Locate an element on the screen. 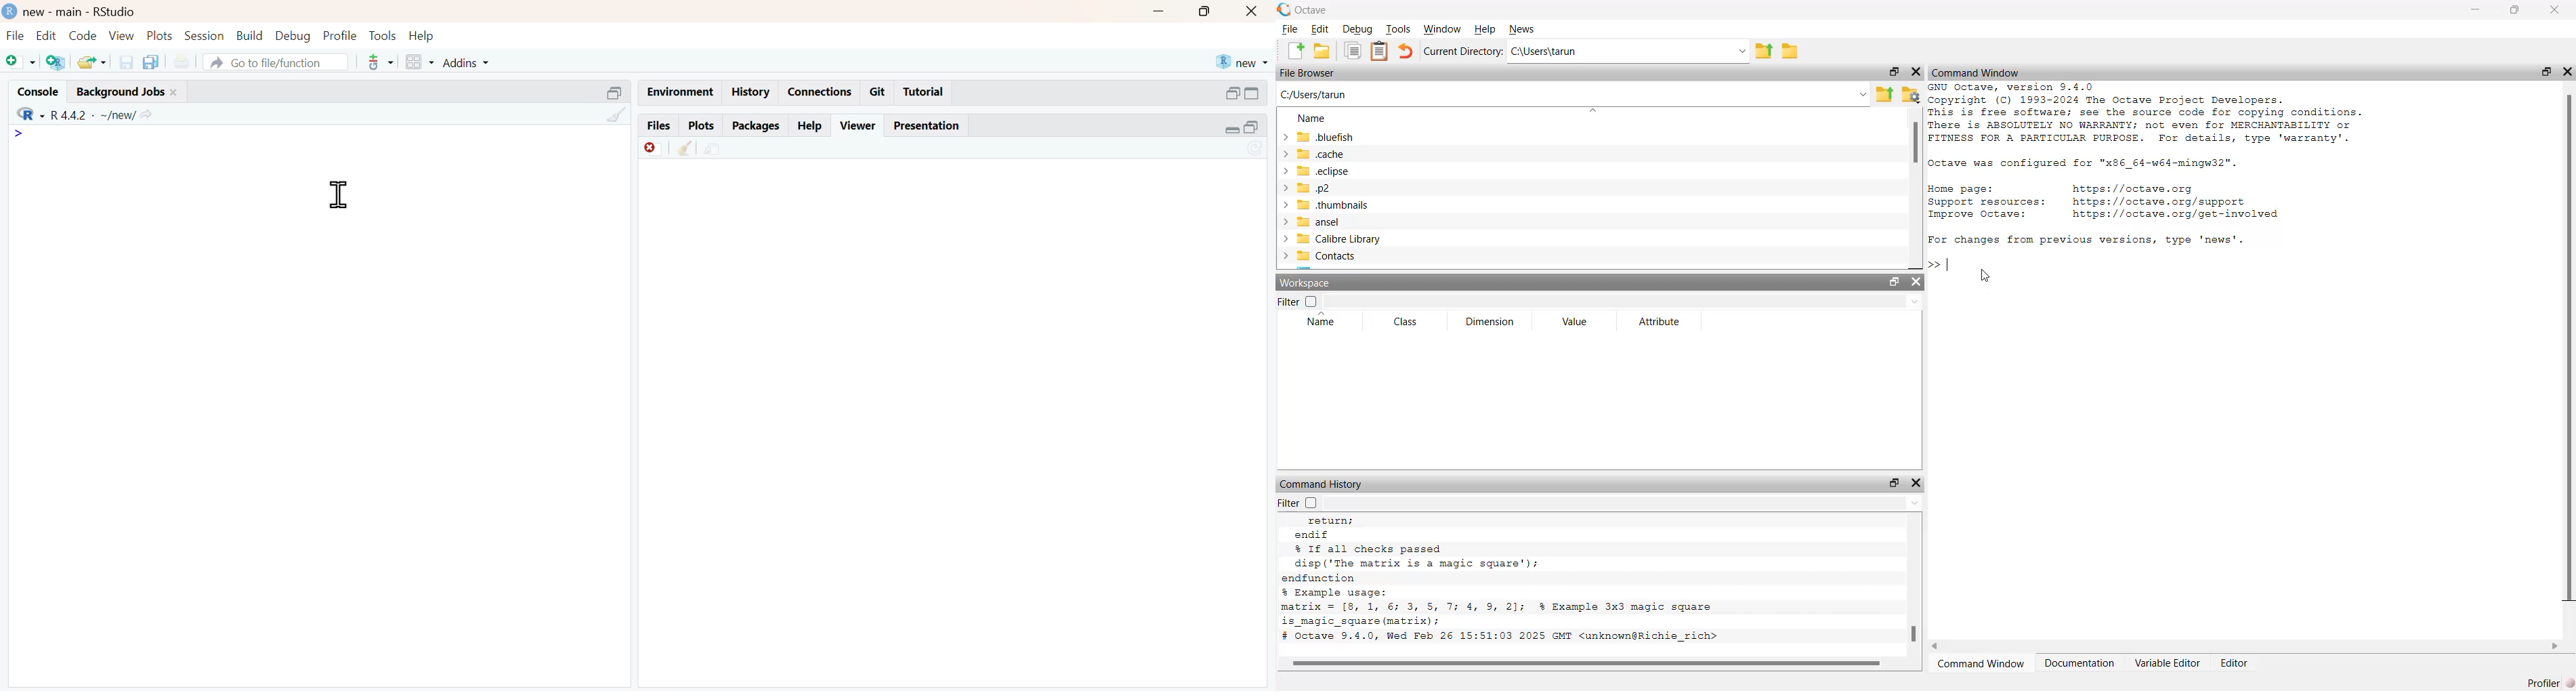 The image size is (2576, 700). Code is located at coordinates (81, 35).